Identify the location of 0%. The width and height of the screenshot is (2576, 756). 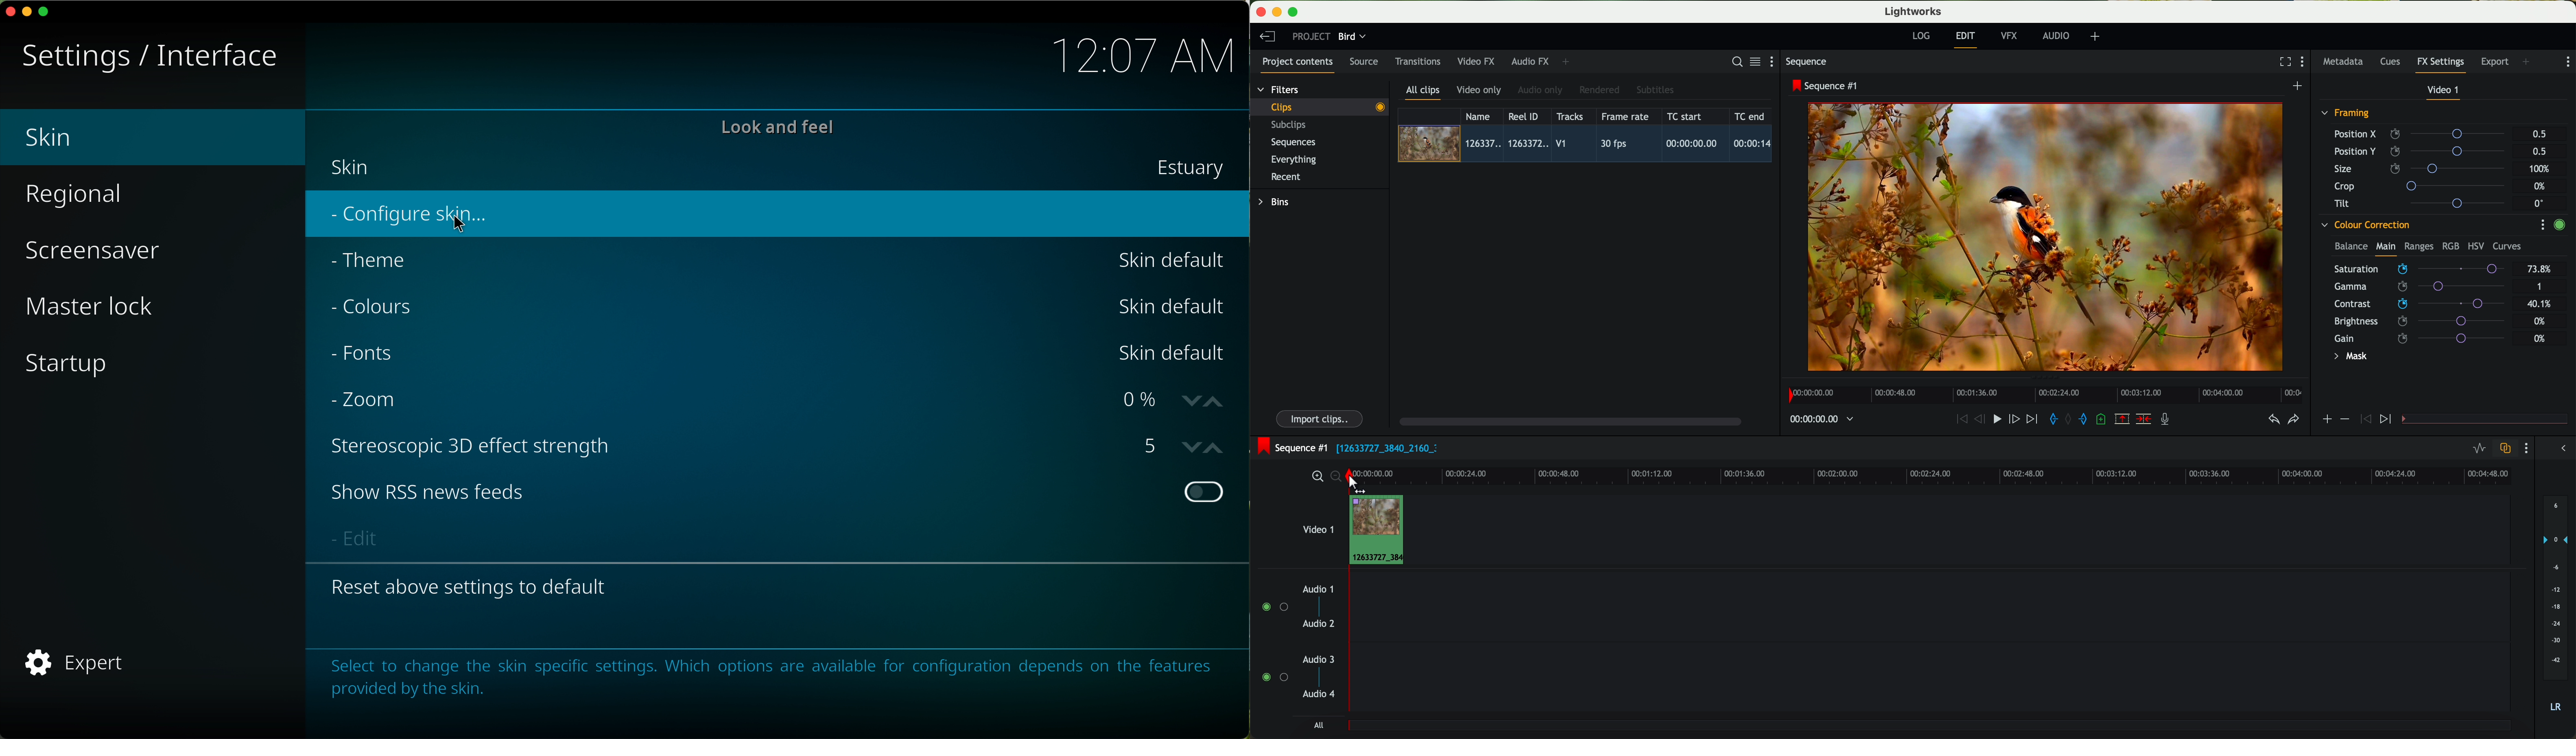
(2540, 338).